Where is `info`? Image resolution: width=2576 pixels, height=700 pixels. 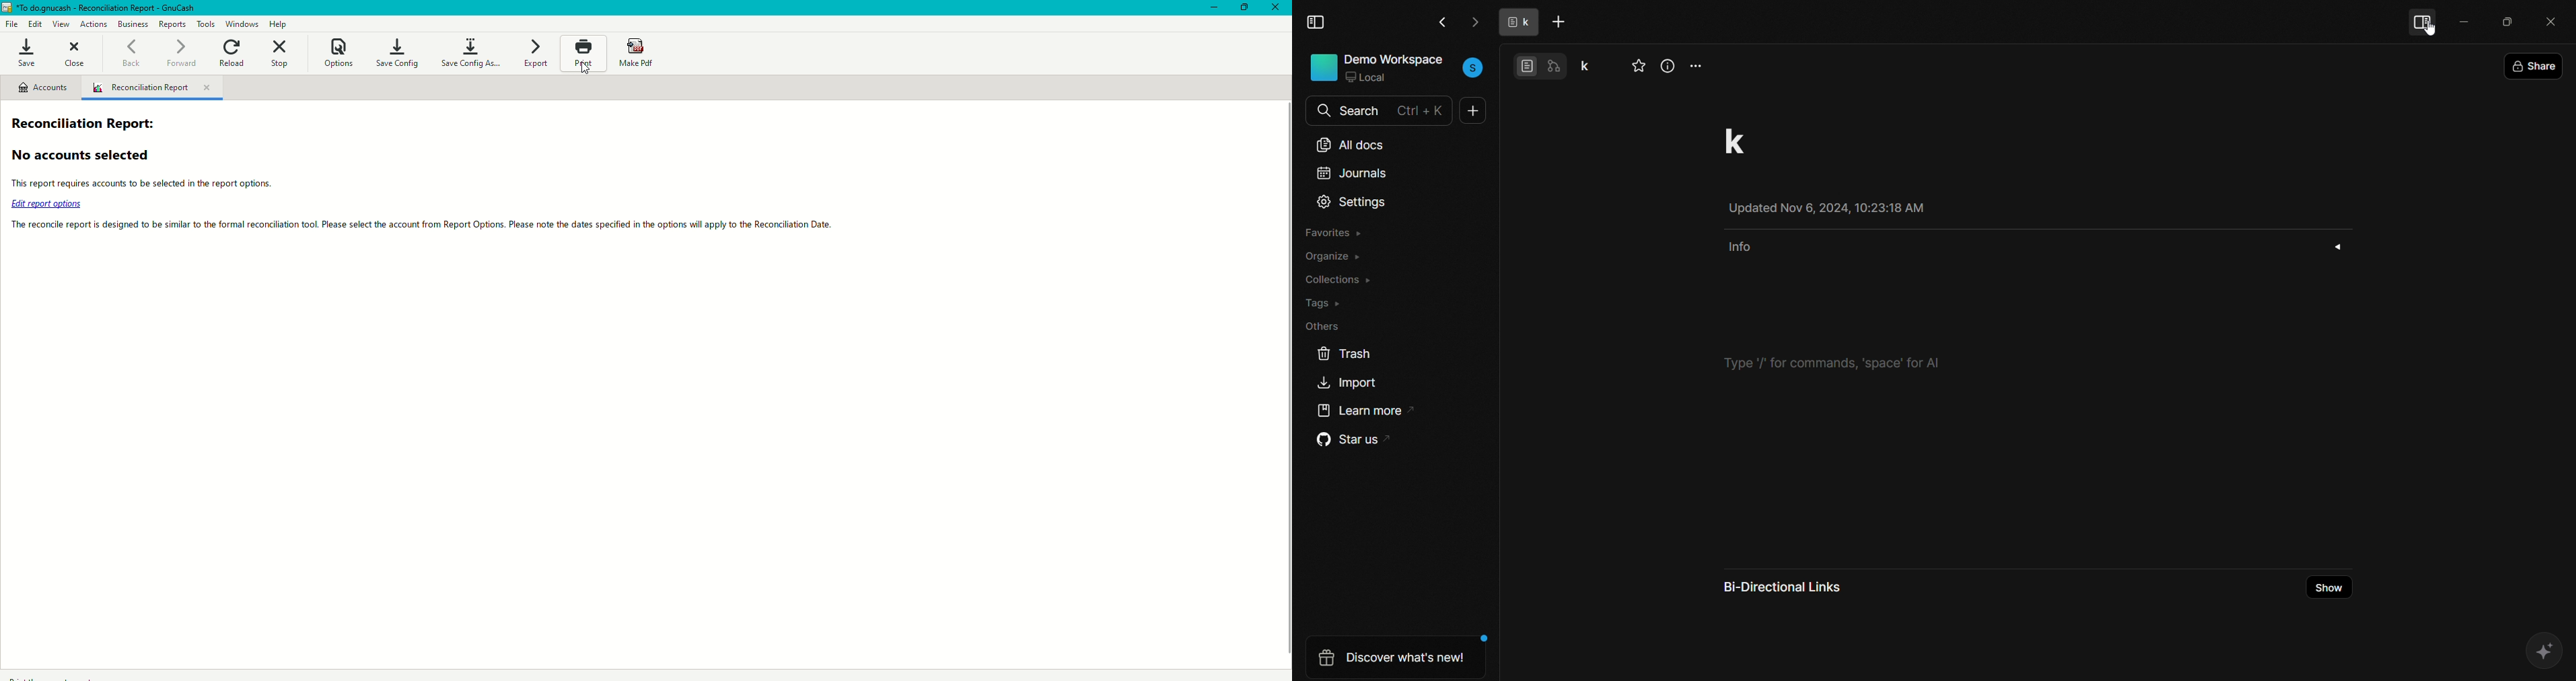 info is located at coordinates (2034, 248).